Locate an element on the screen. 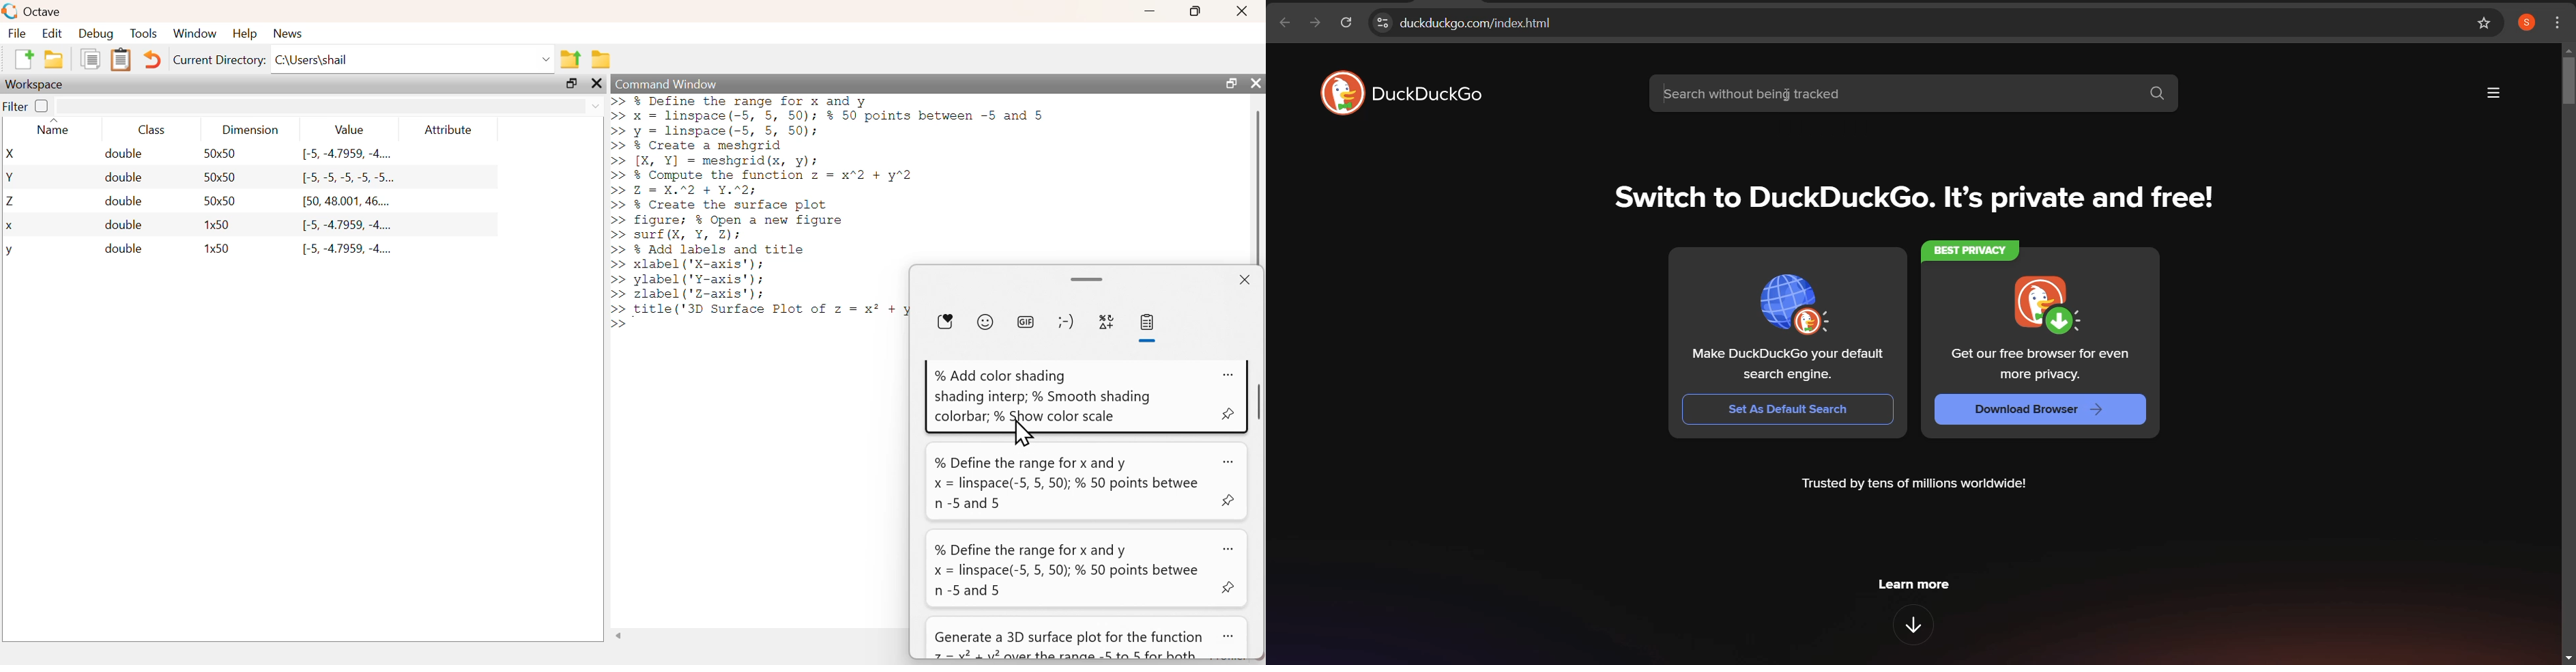 The width and height of the screenshot is (2576, 672). scroll bar is located at coordinates (1089, 279).